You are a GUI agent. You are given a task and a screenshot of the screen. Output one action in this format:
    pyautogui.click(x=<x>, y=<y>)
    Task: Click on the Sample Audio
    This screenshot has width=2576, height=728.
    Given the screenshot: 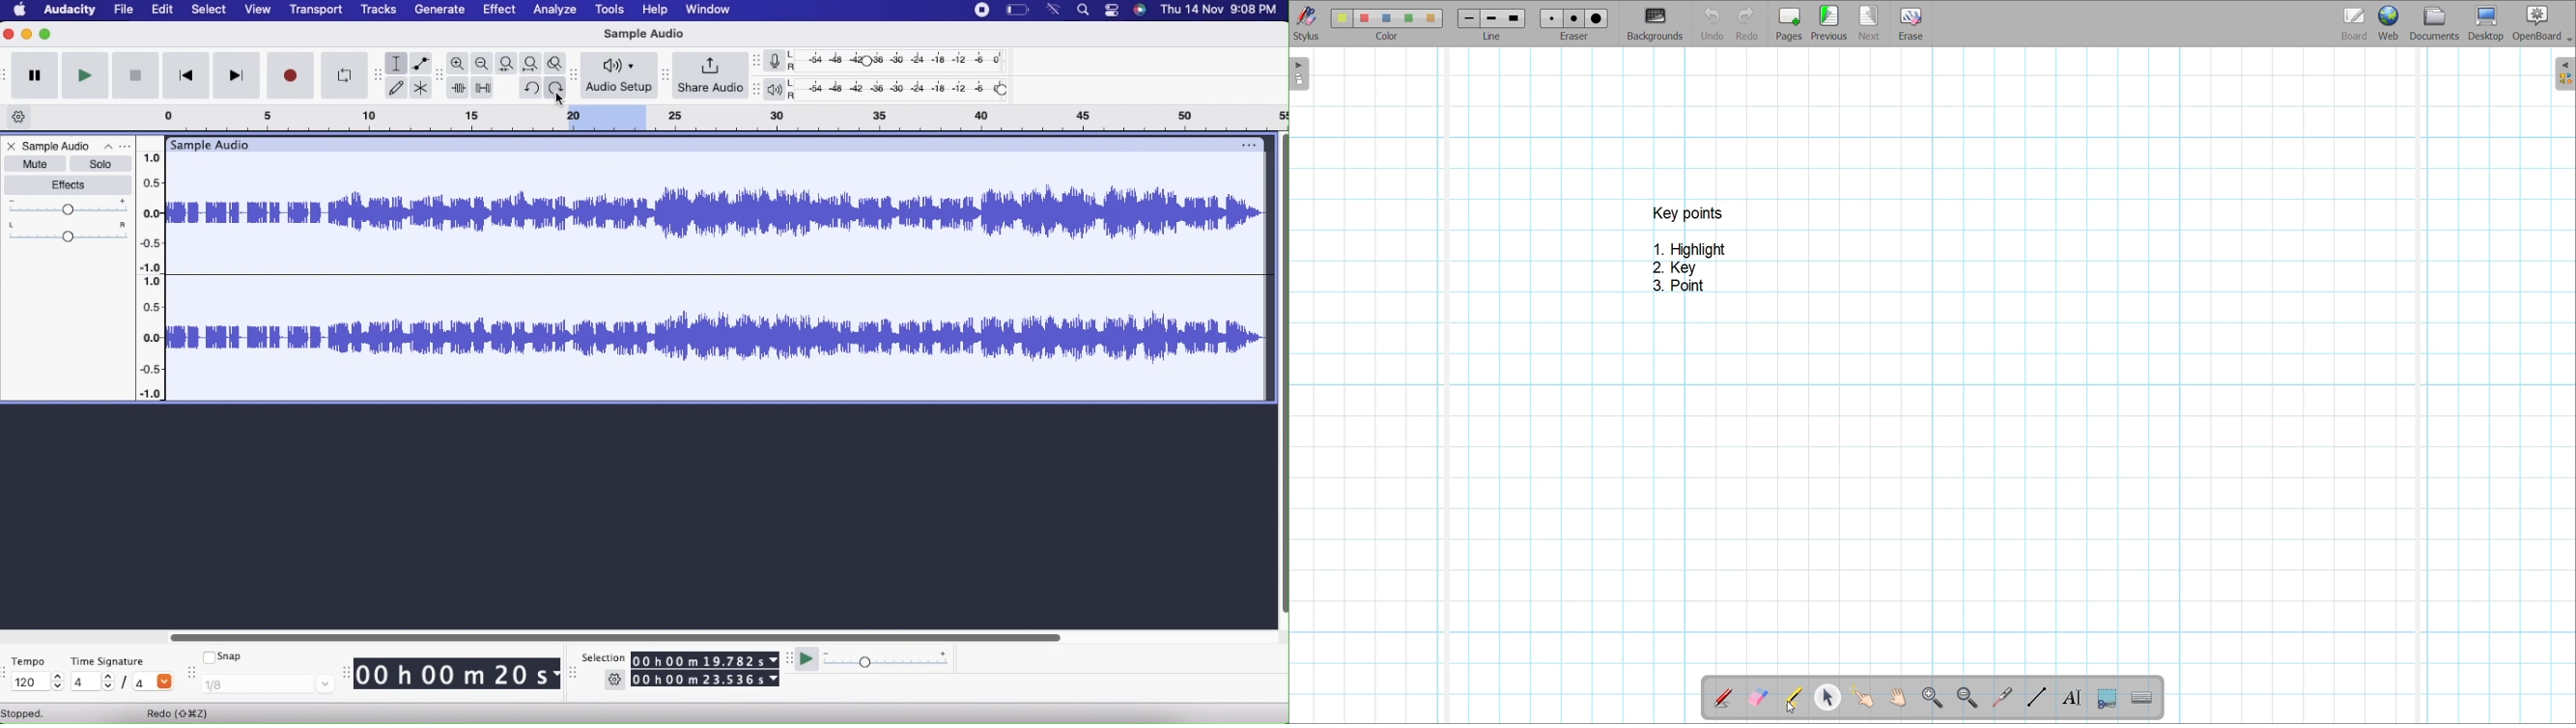 What is the action you would take?
    pyautogui.click(x=642, y=34)
    